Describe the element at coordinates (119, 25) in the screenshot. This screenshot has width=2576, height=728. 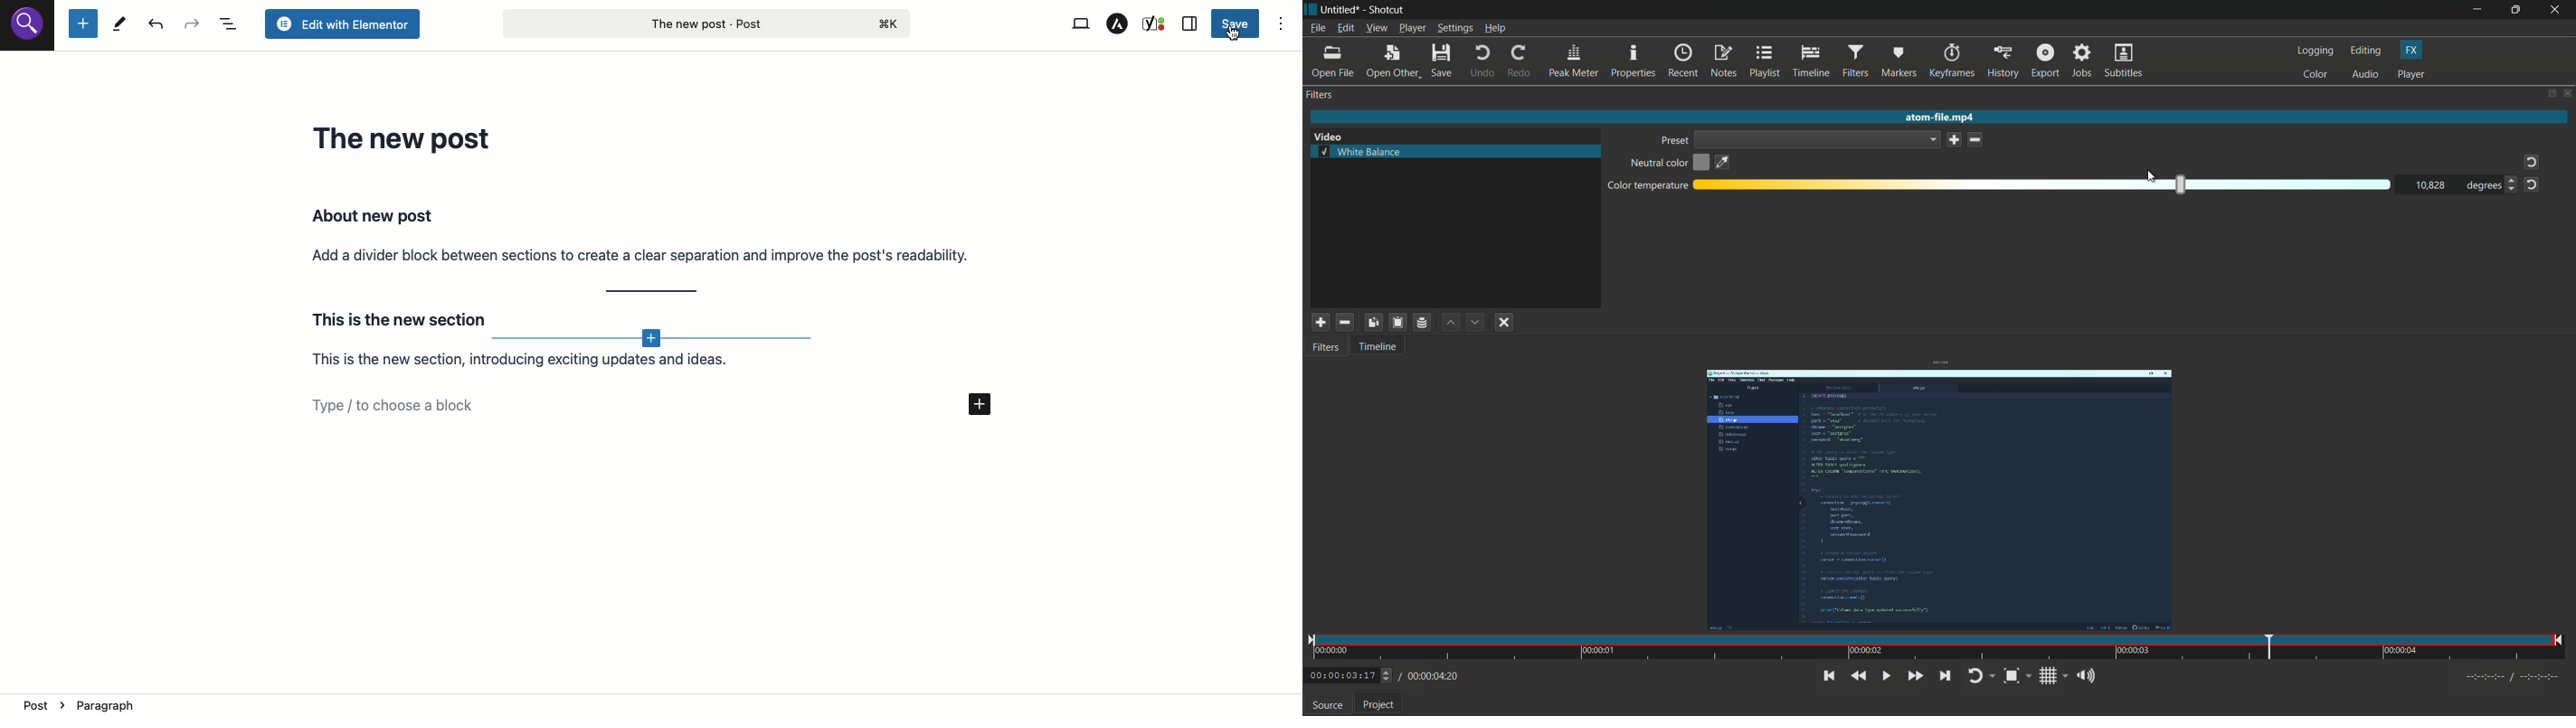
I see `Tools` at that location.